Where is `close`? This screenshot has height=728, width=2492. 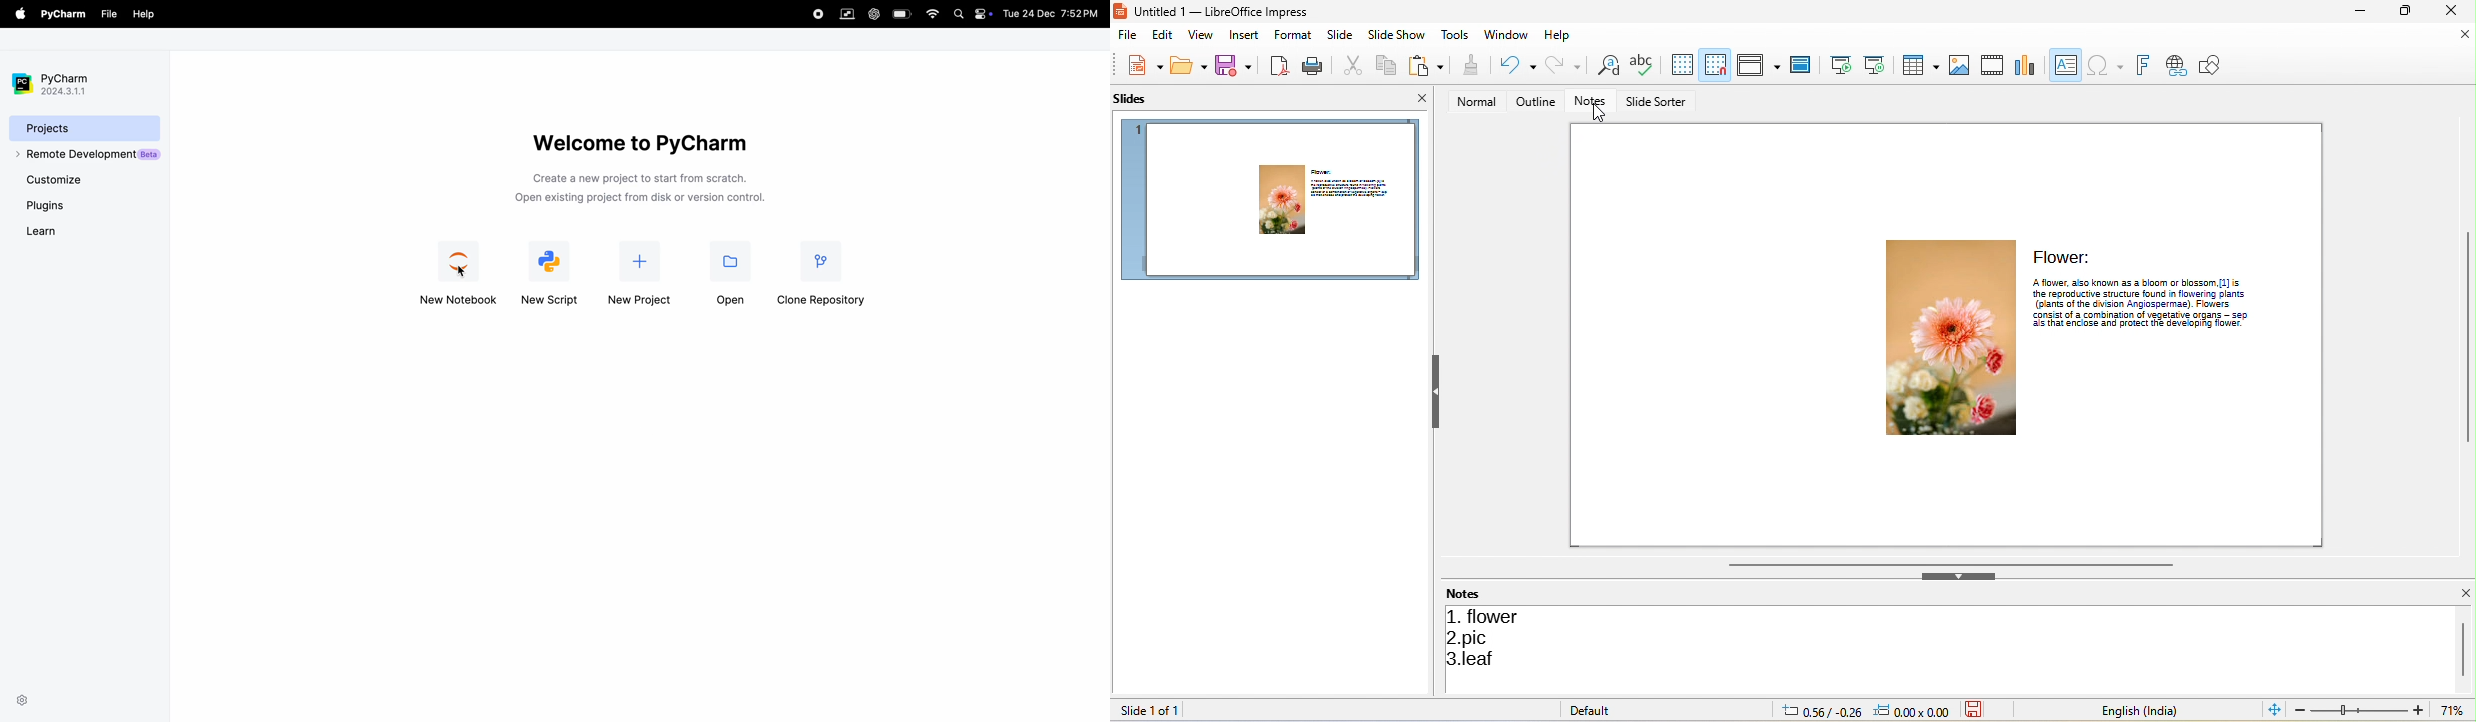 close is located at coordinates (2456, 11).